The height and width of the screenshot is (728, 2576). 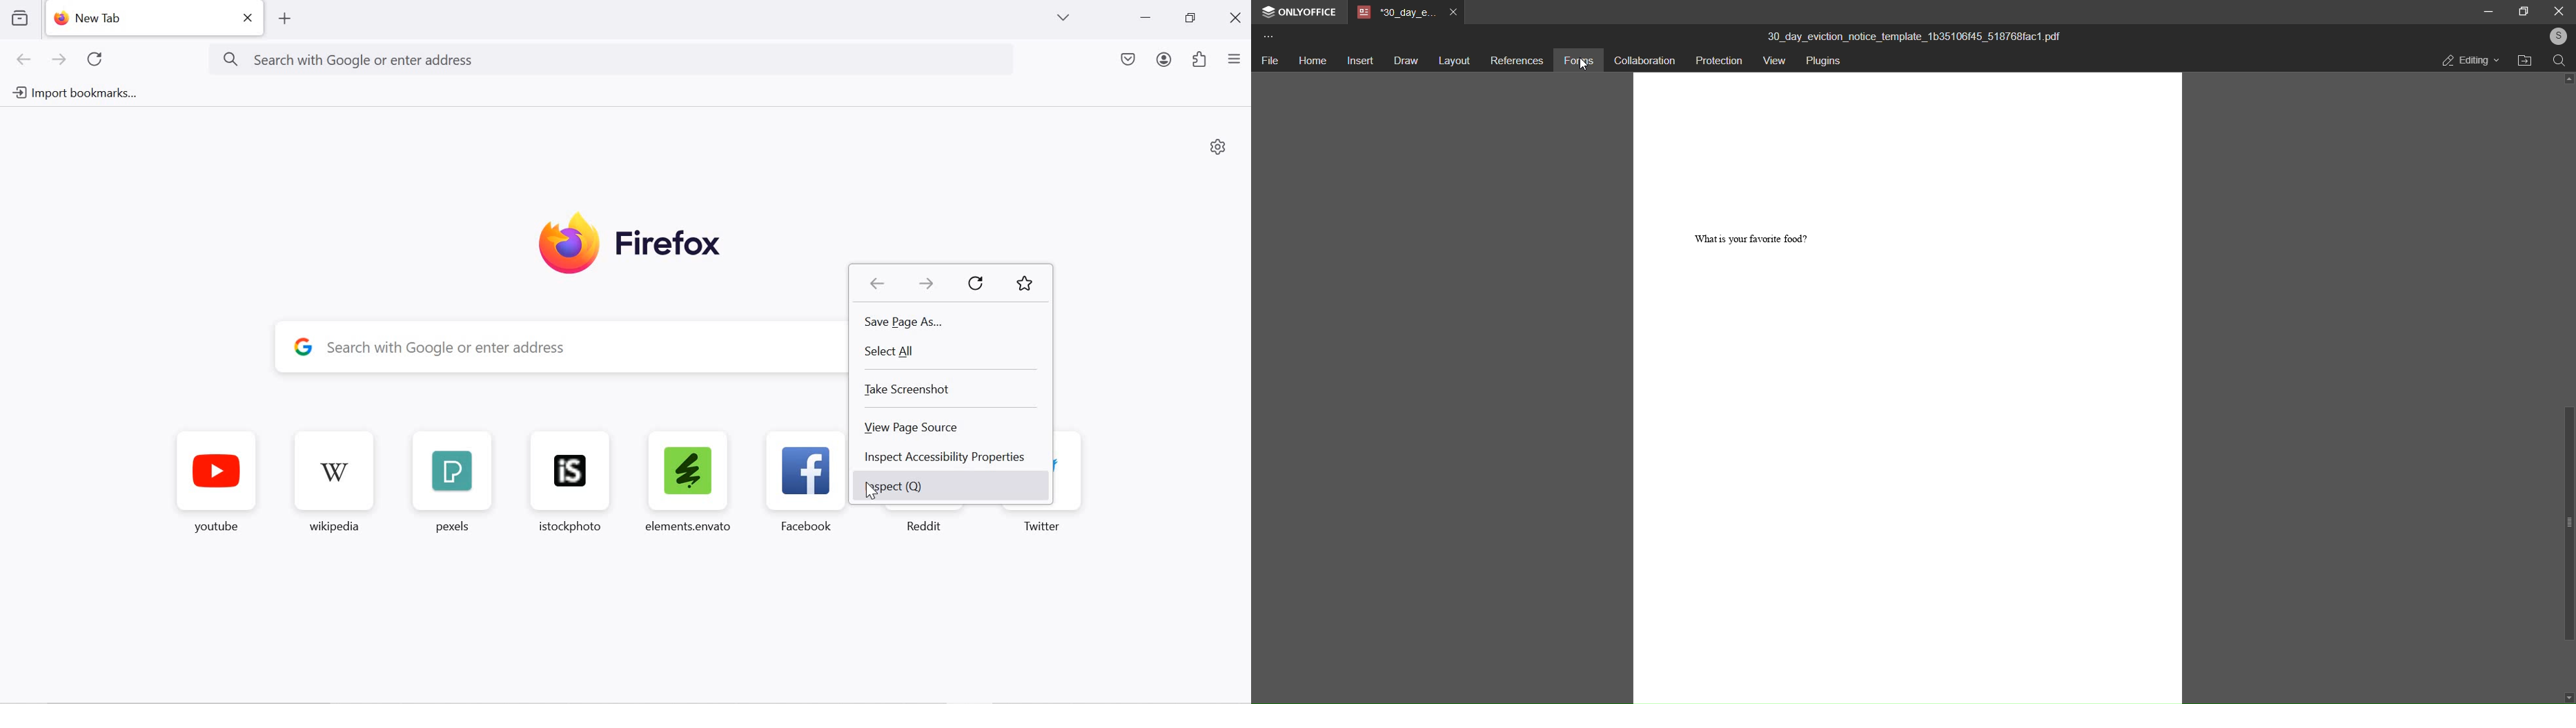 What do you see at coordinates (1359, 61) in the screenshot?
I see `insert` at bounding box center [1359, 61].